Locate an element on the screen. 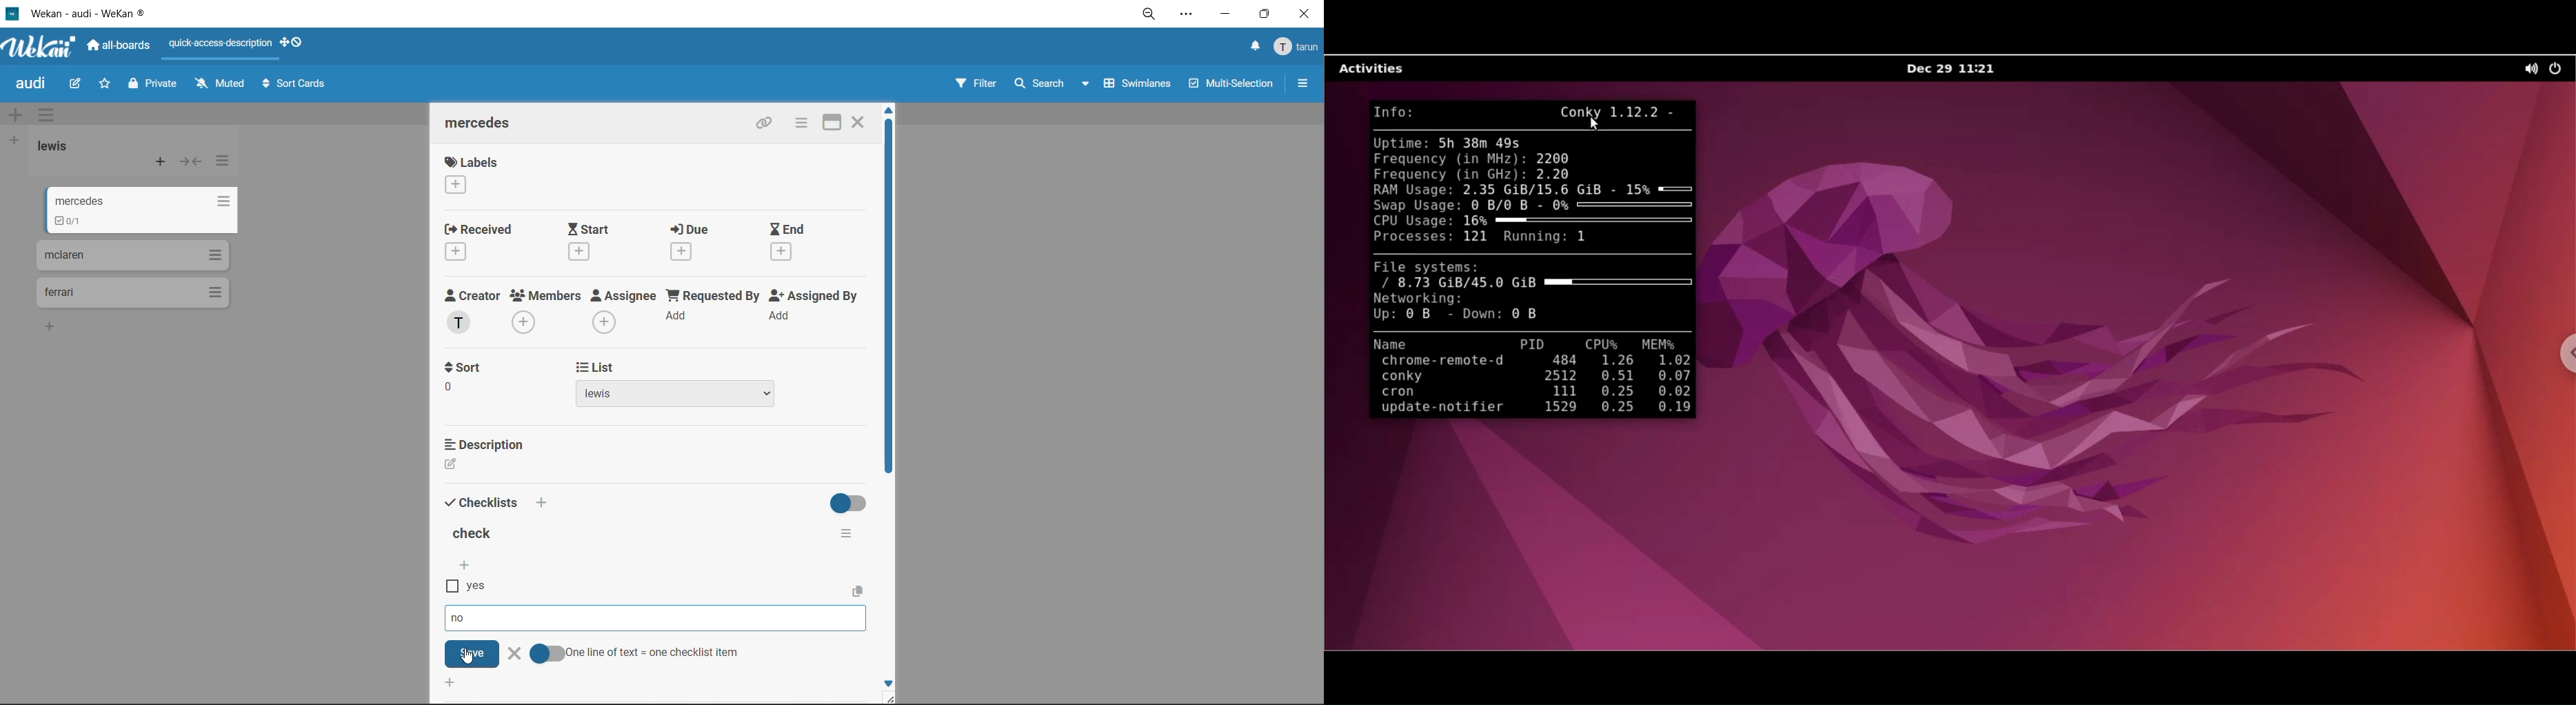 This screenshot has height=728, width=2576. creator is located at coordinates (472, 312).